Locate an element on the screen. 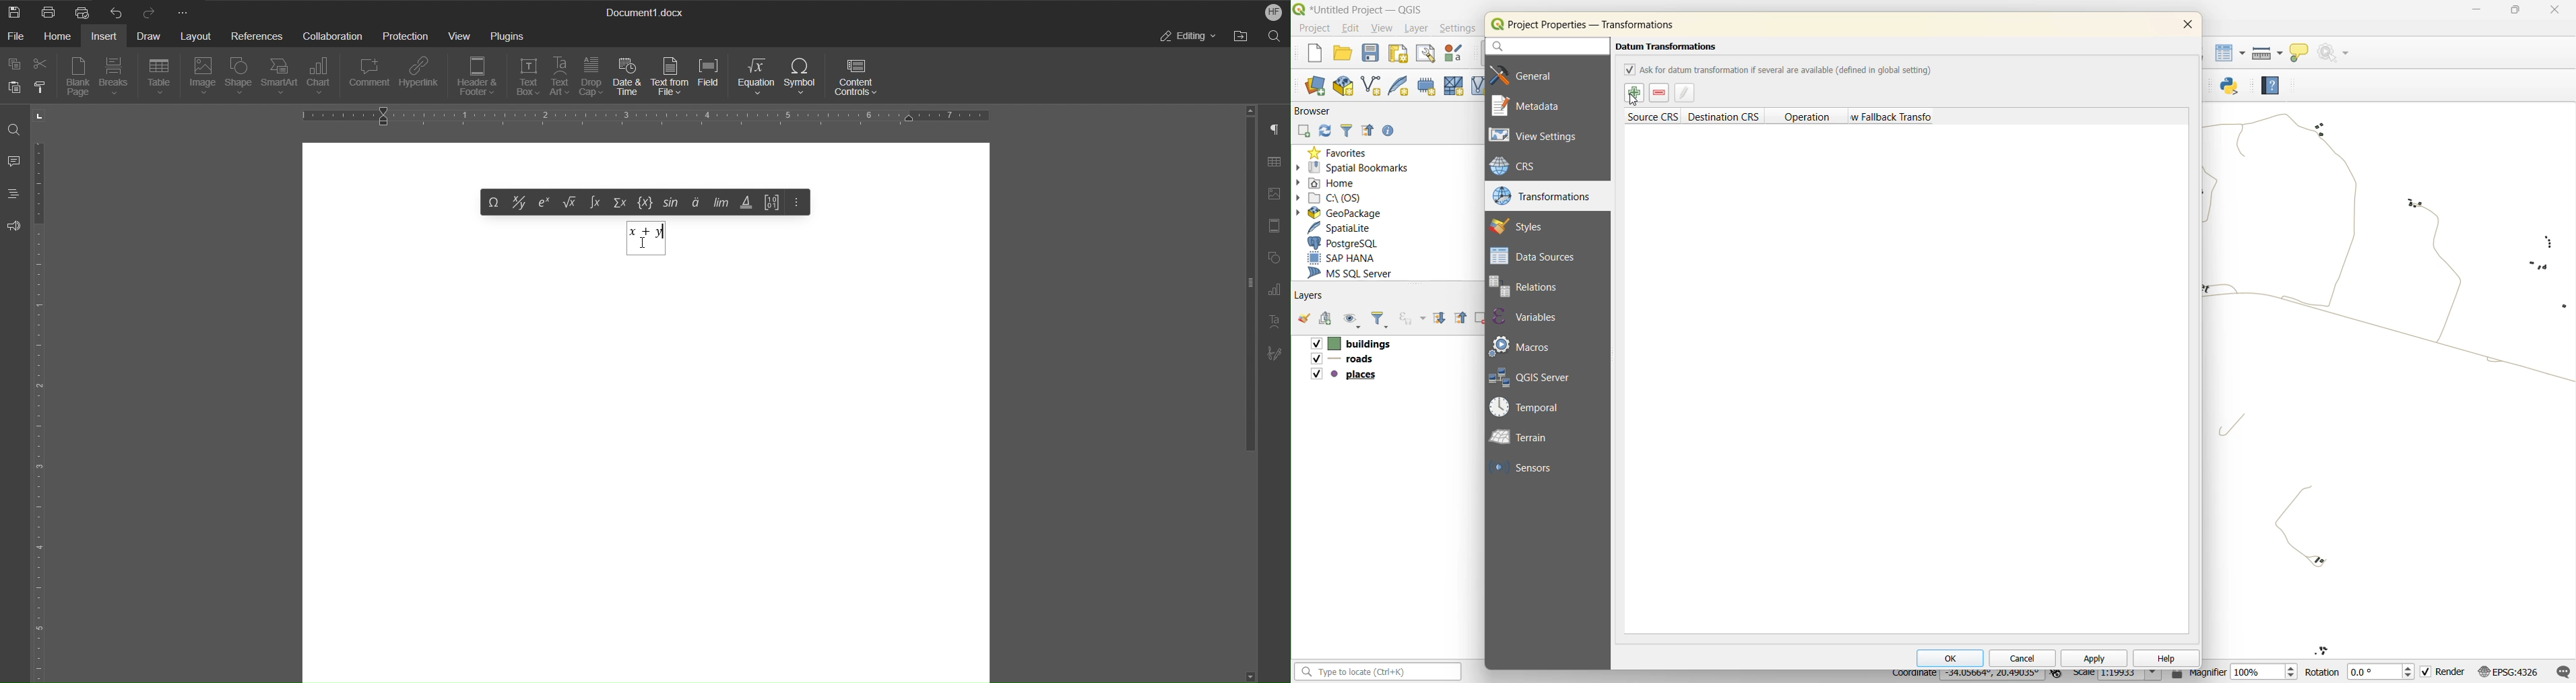  Header & Footer is located at coordinates (478, 77).